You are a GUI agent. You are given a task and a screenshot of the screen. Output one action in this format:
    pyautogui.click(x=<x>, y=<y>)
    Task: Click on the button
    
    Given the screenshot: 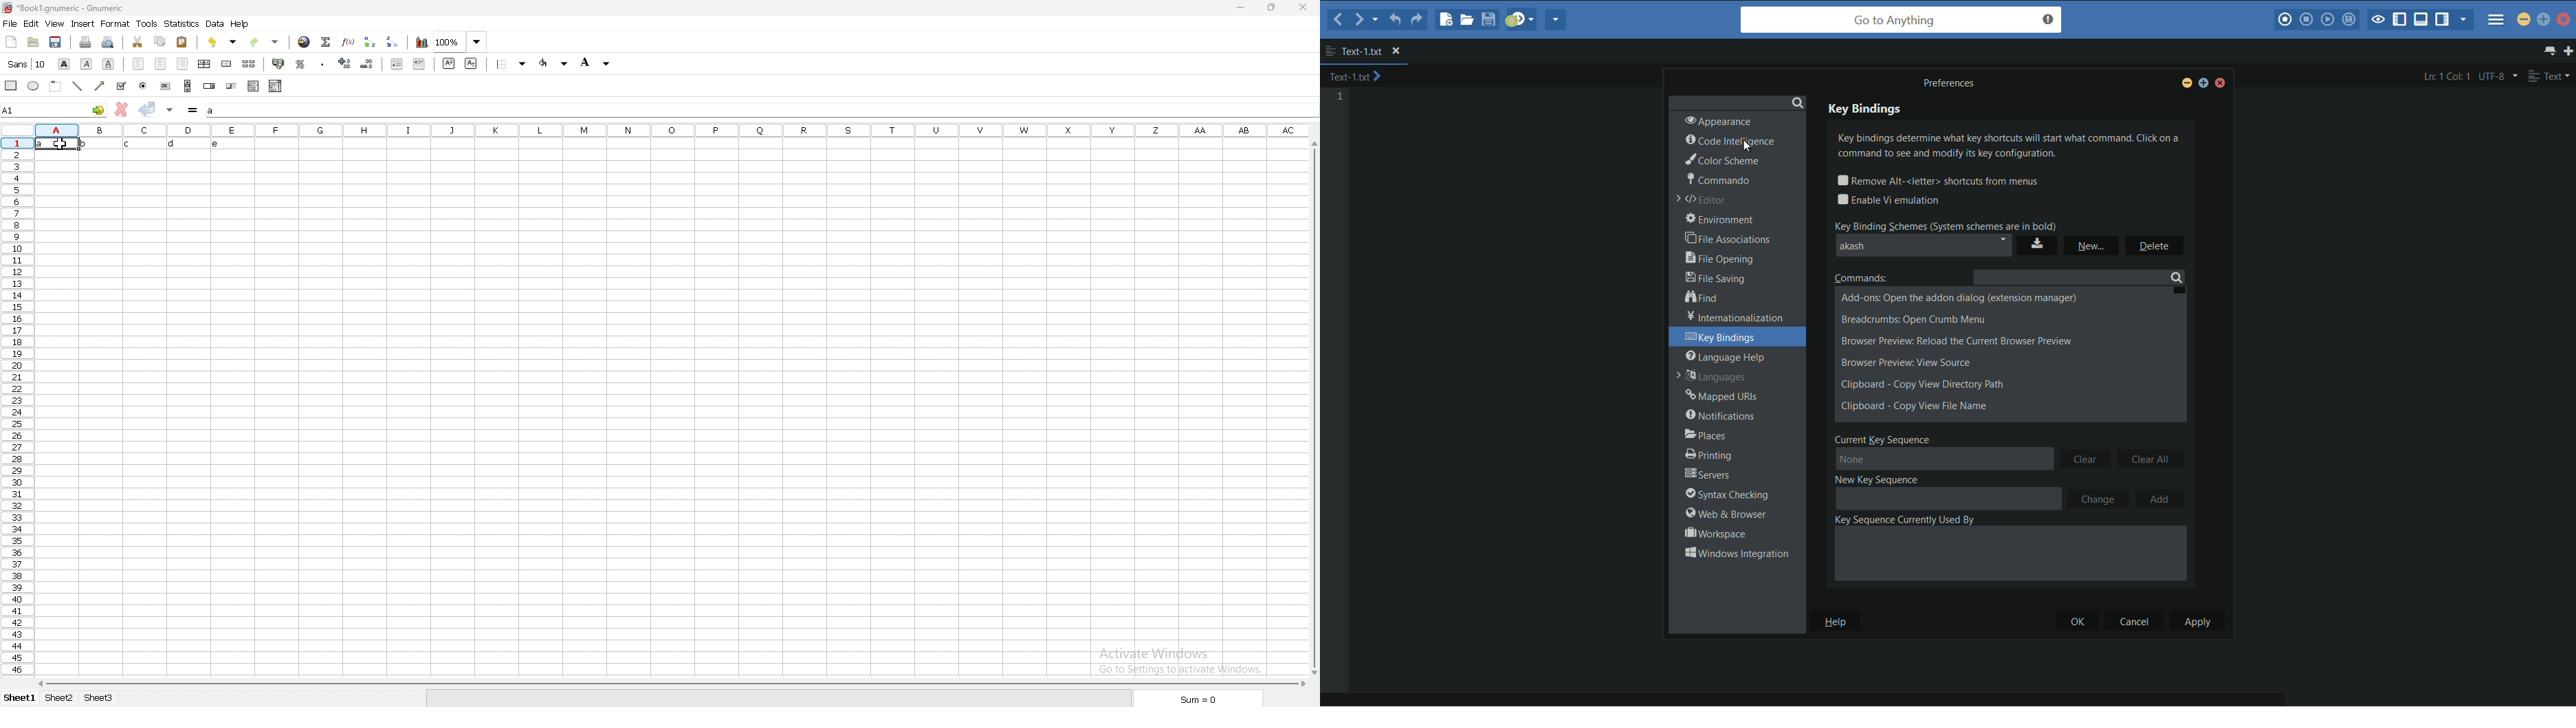 What is the action you would take?
    pyautogui.click(x=164, y=86)
    